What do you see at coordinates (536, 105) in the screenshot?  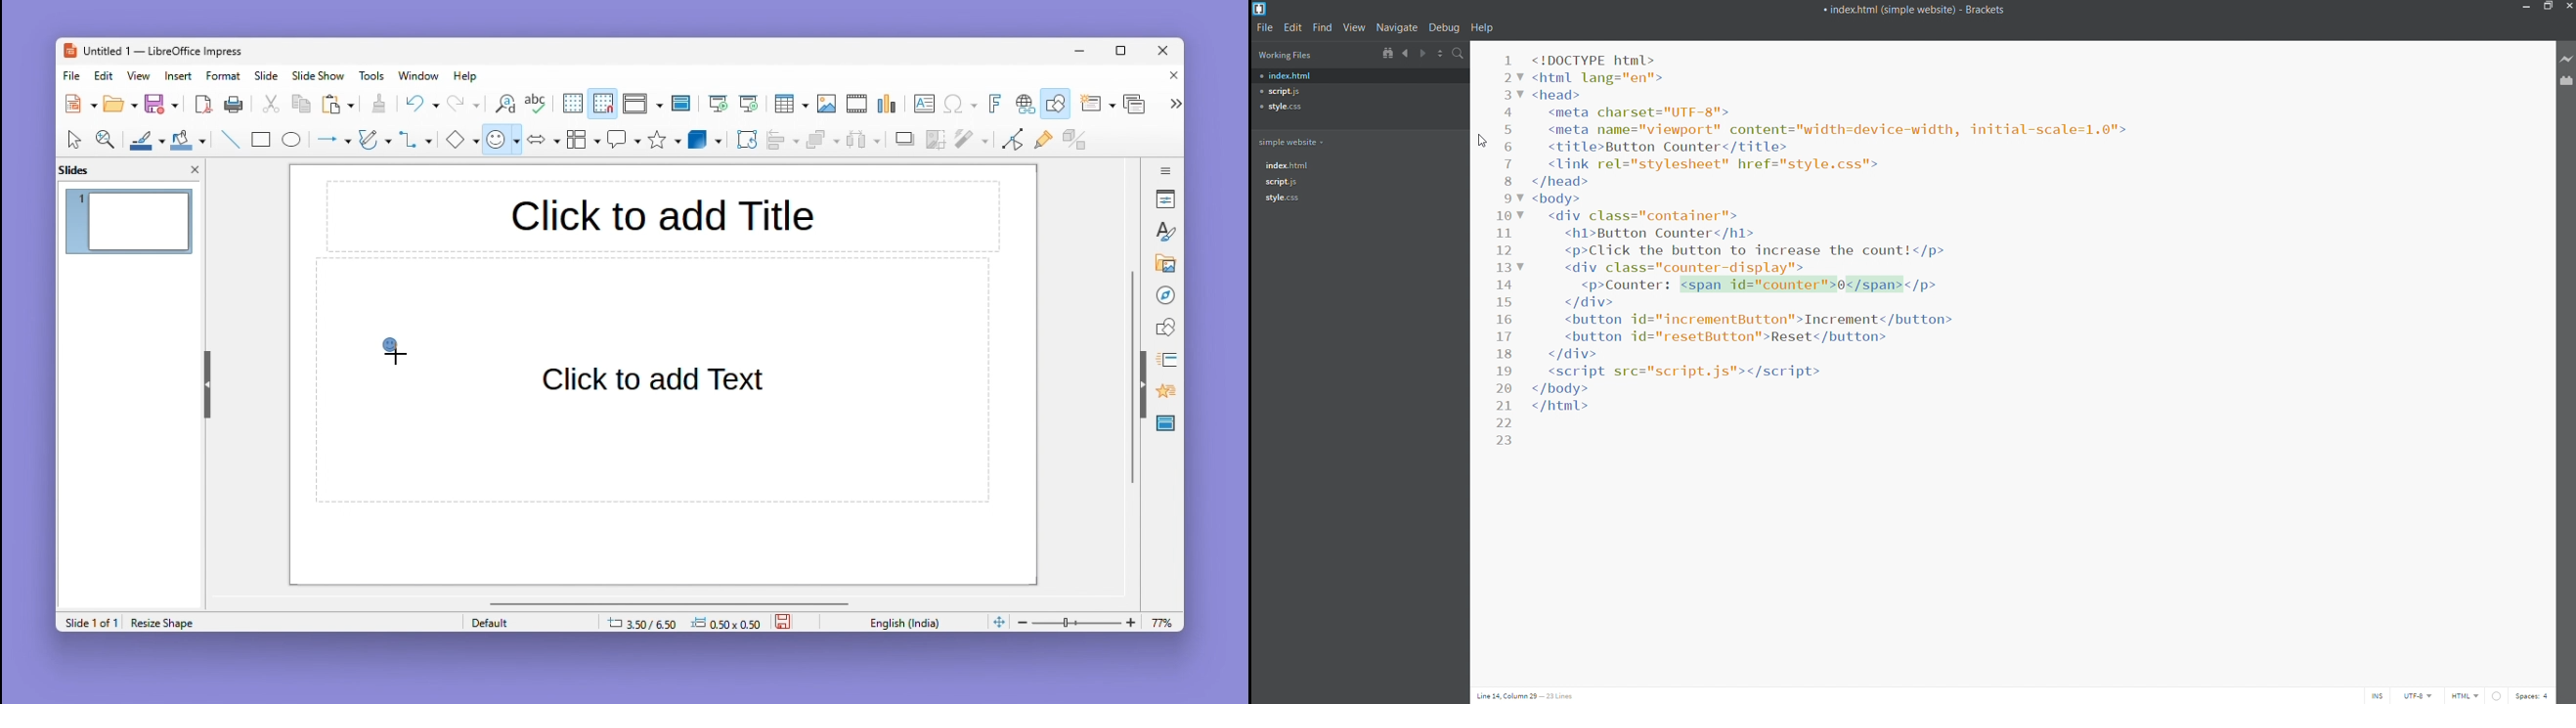 I see `spelling` at bounding box center [536, 105].